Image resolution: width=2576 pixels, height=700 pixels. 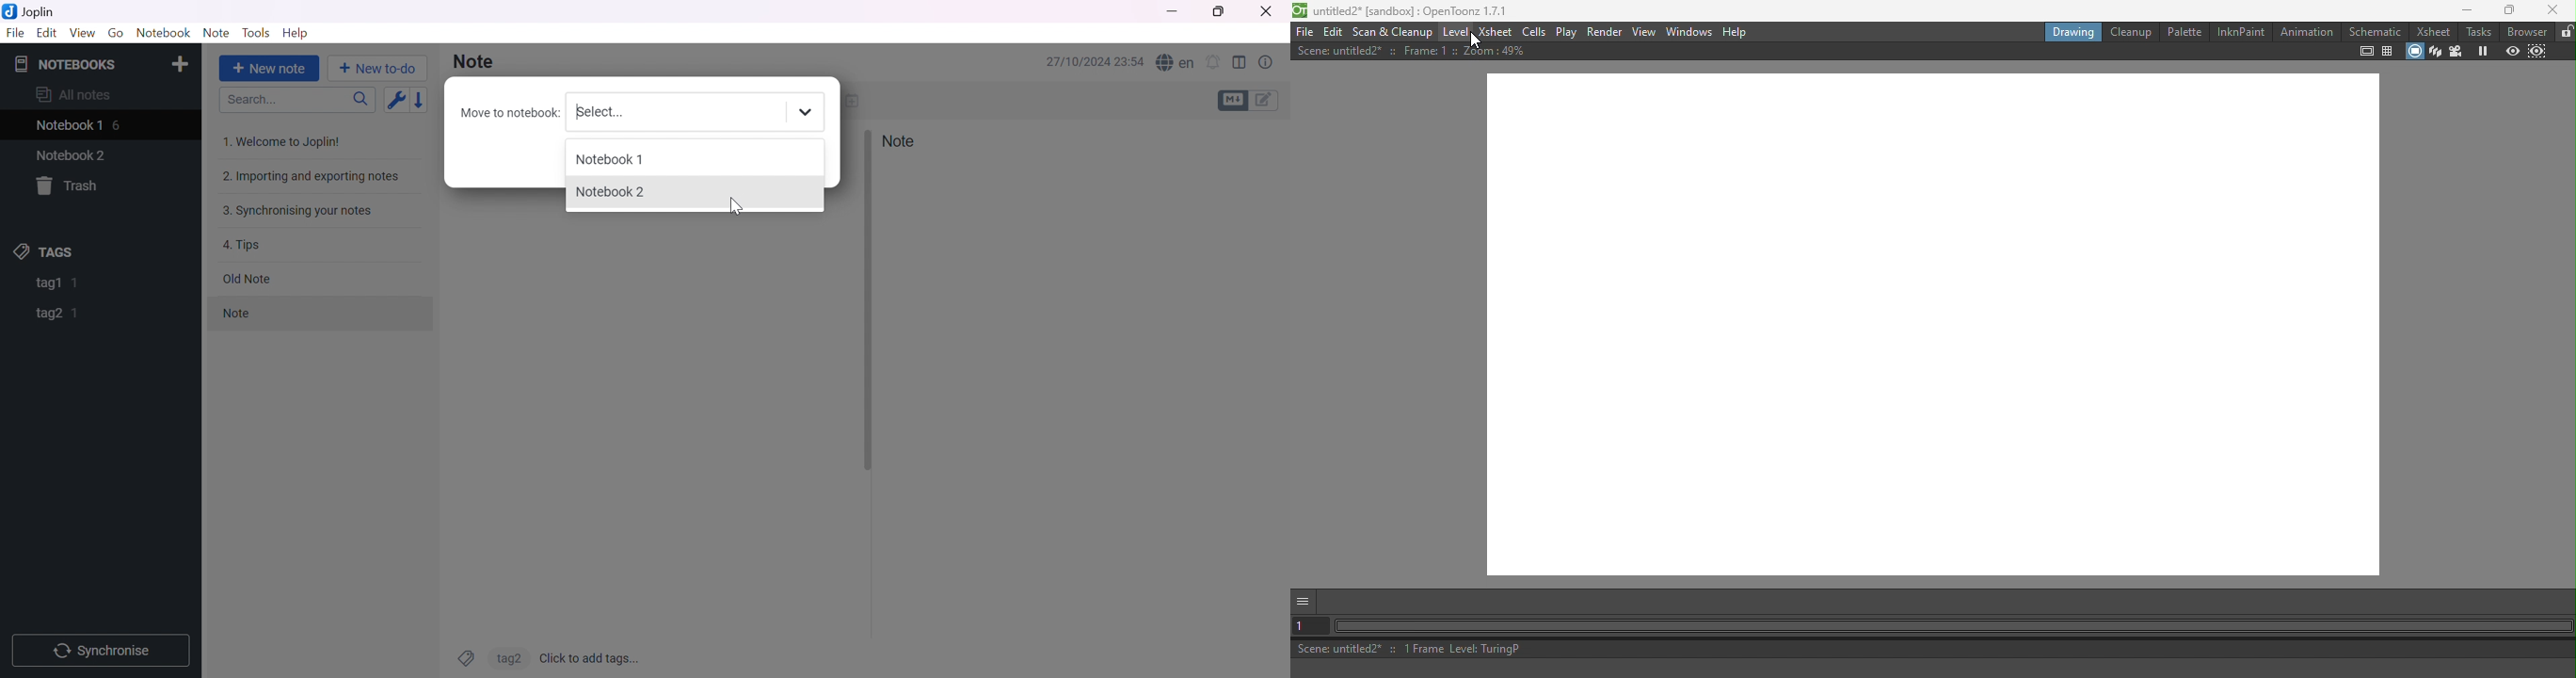 I want to click on tag2, so click(x=508, y=657).